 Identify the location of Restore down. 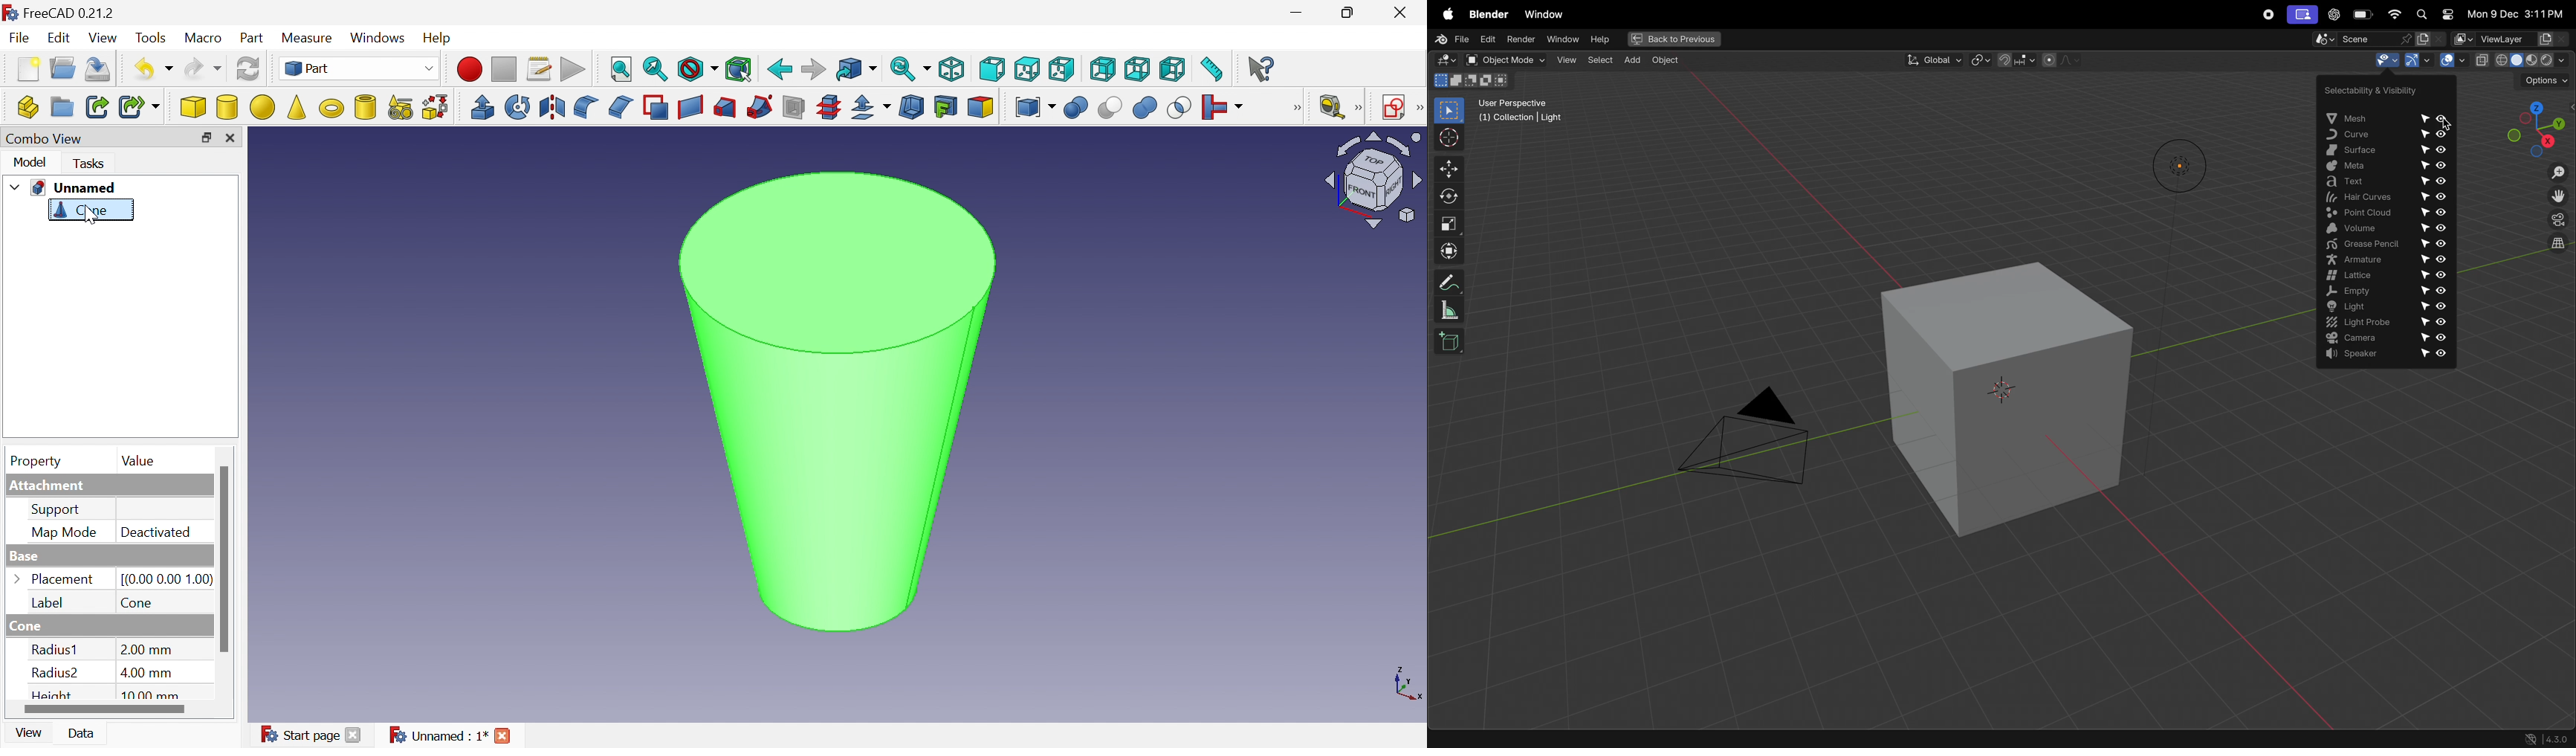
(208, 138).